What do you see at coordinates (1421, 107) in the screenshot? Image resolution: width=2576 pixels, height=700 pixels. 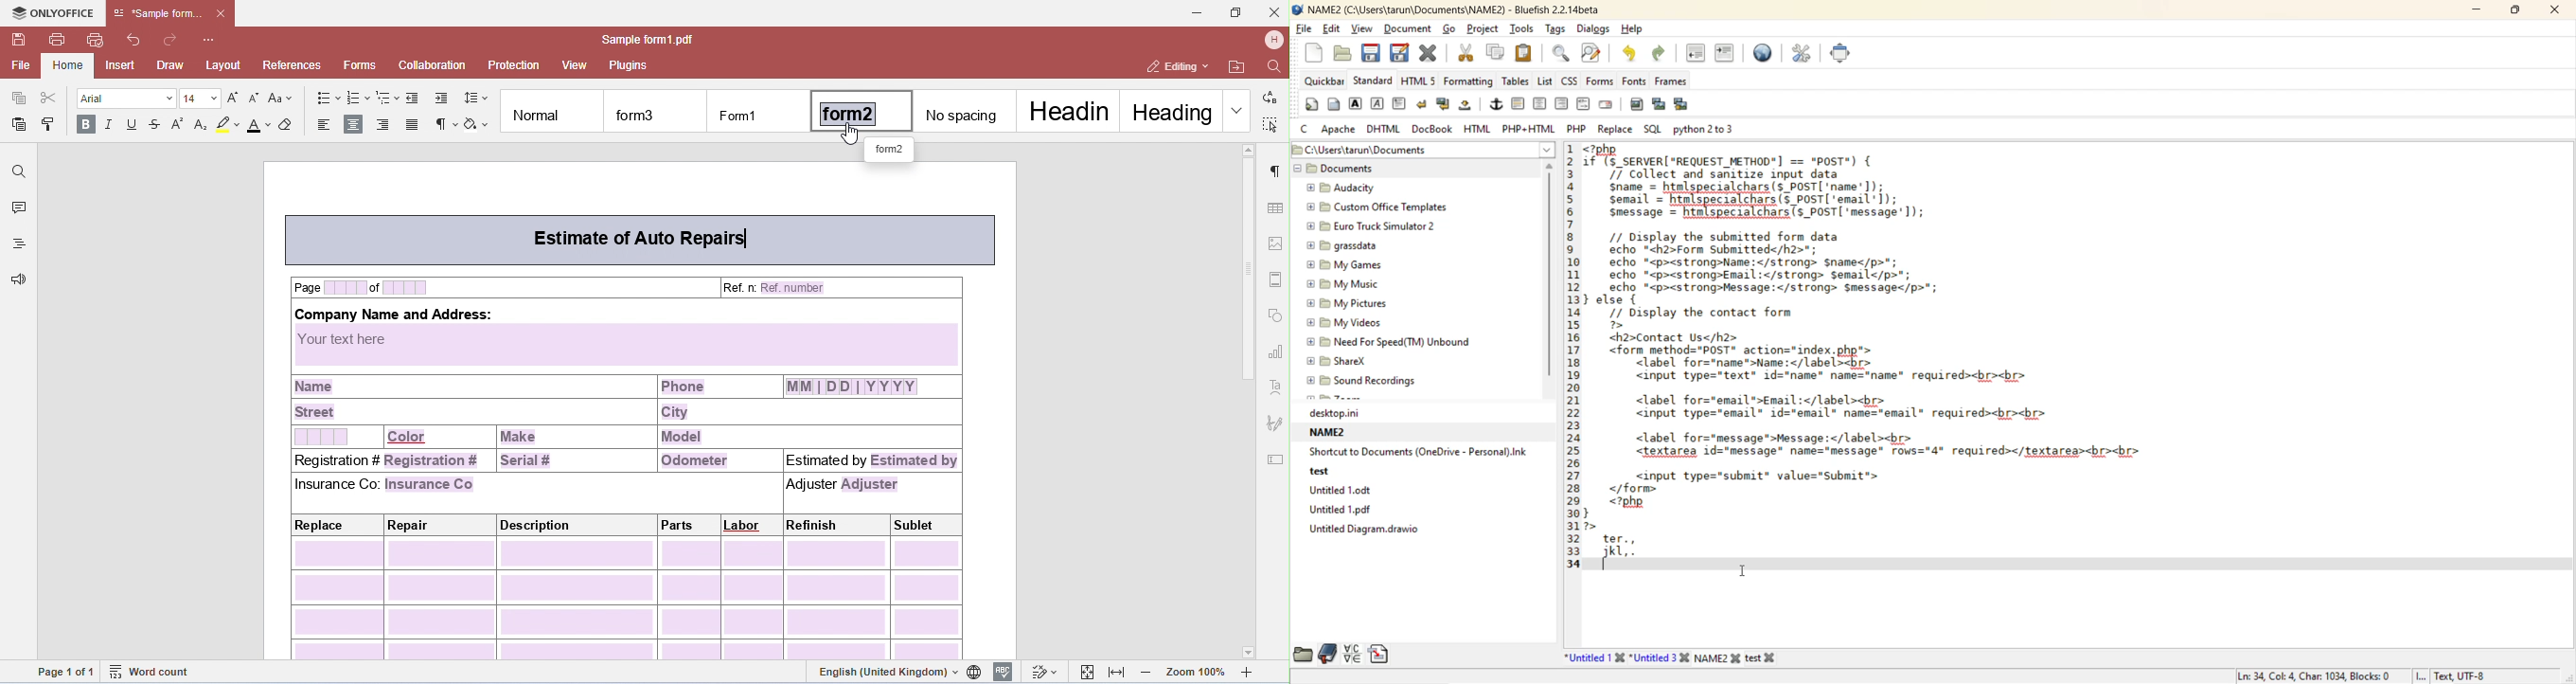 I see `break` at bounding box center [1421, 107].